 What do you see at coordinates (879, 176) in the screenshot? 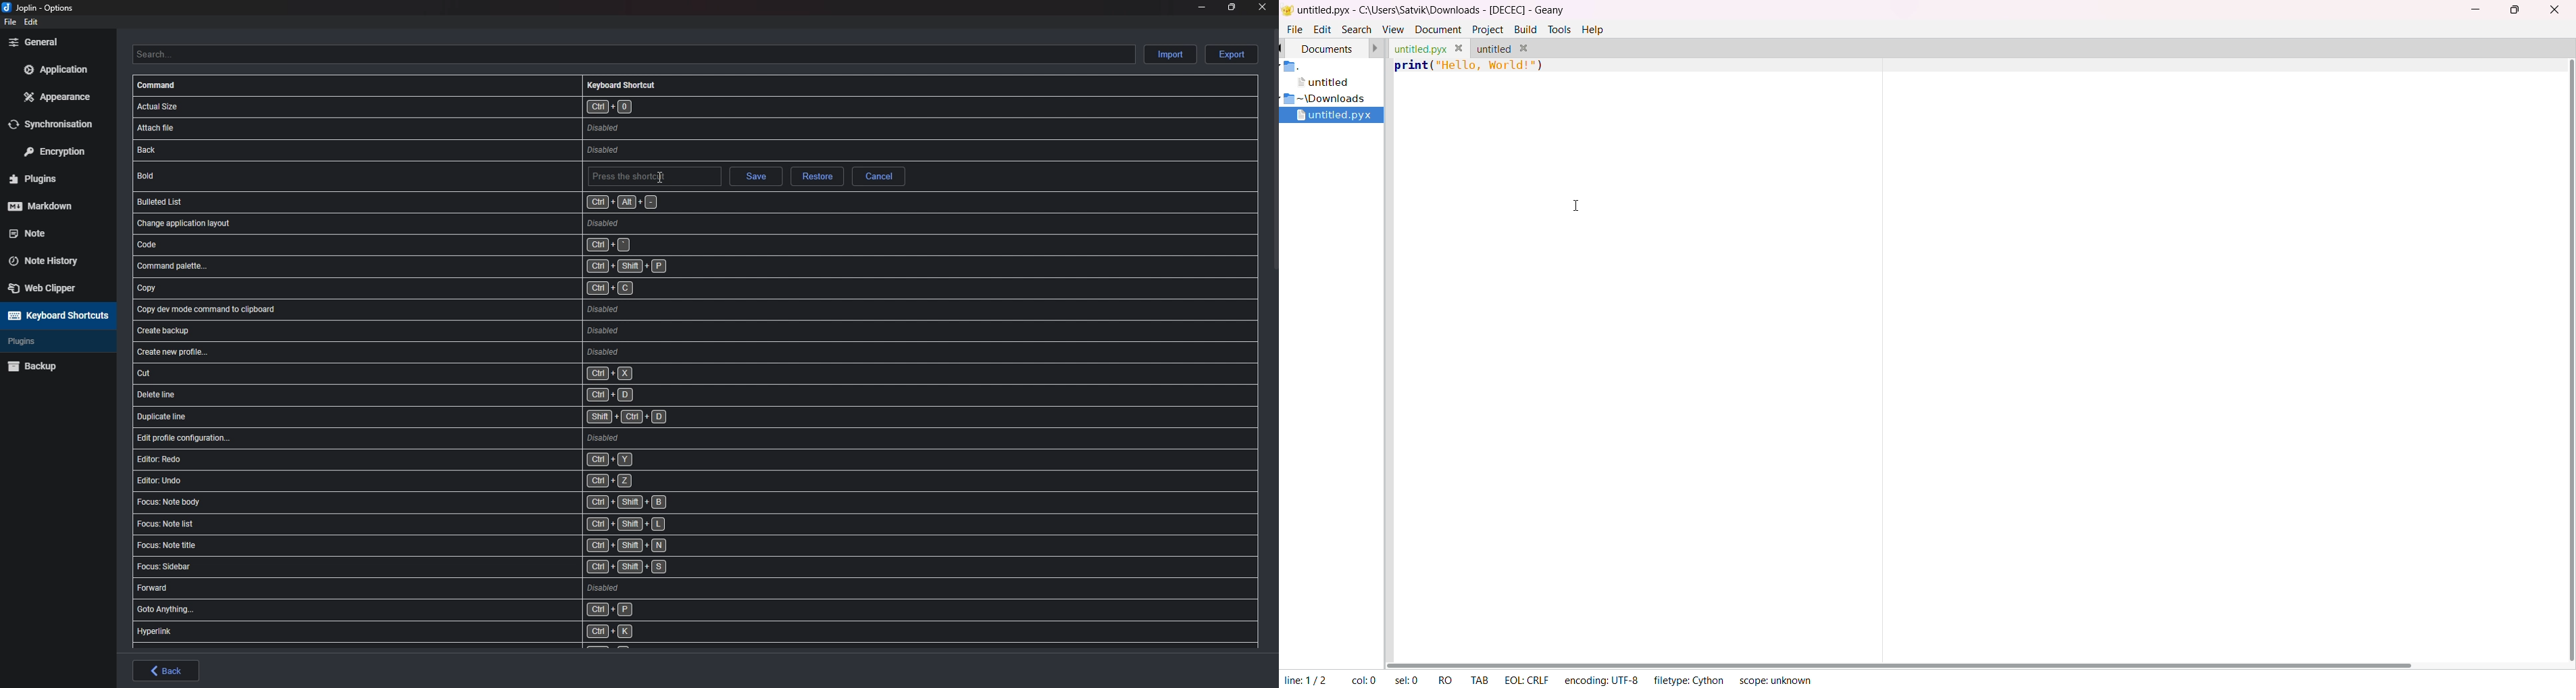
I see `cancel` at bounding box center [879, 176].